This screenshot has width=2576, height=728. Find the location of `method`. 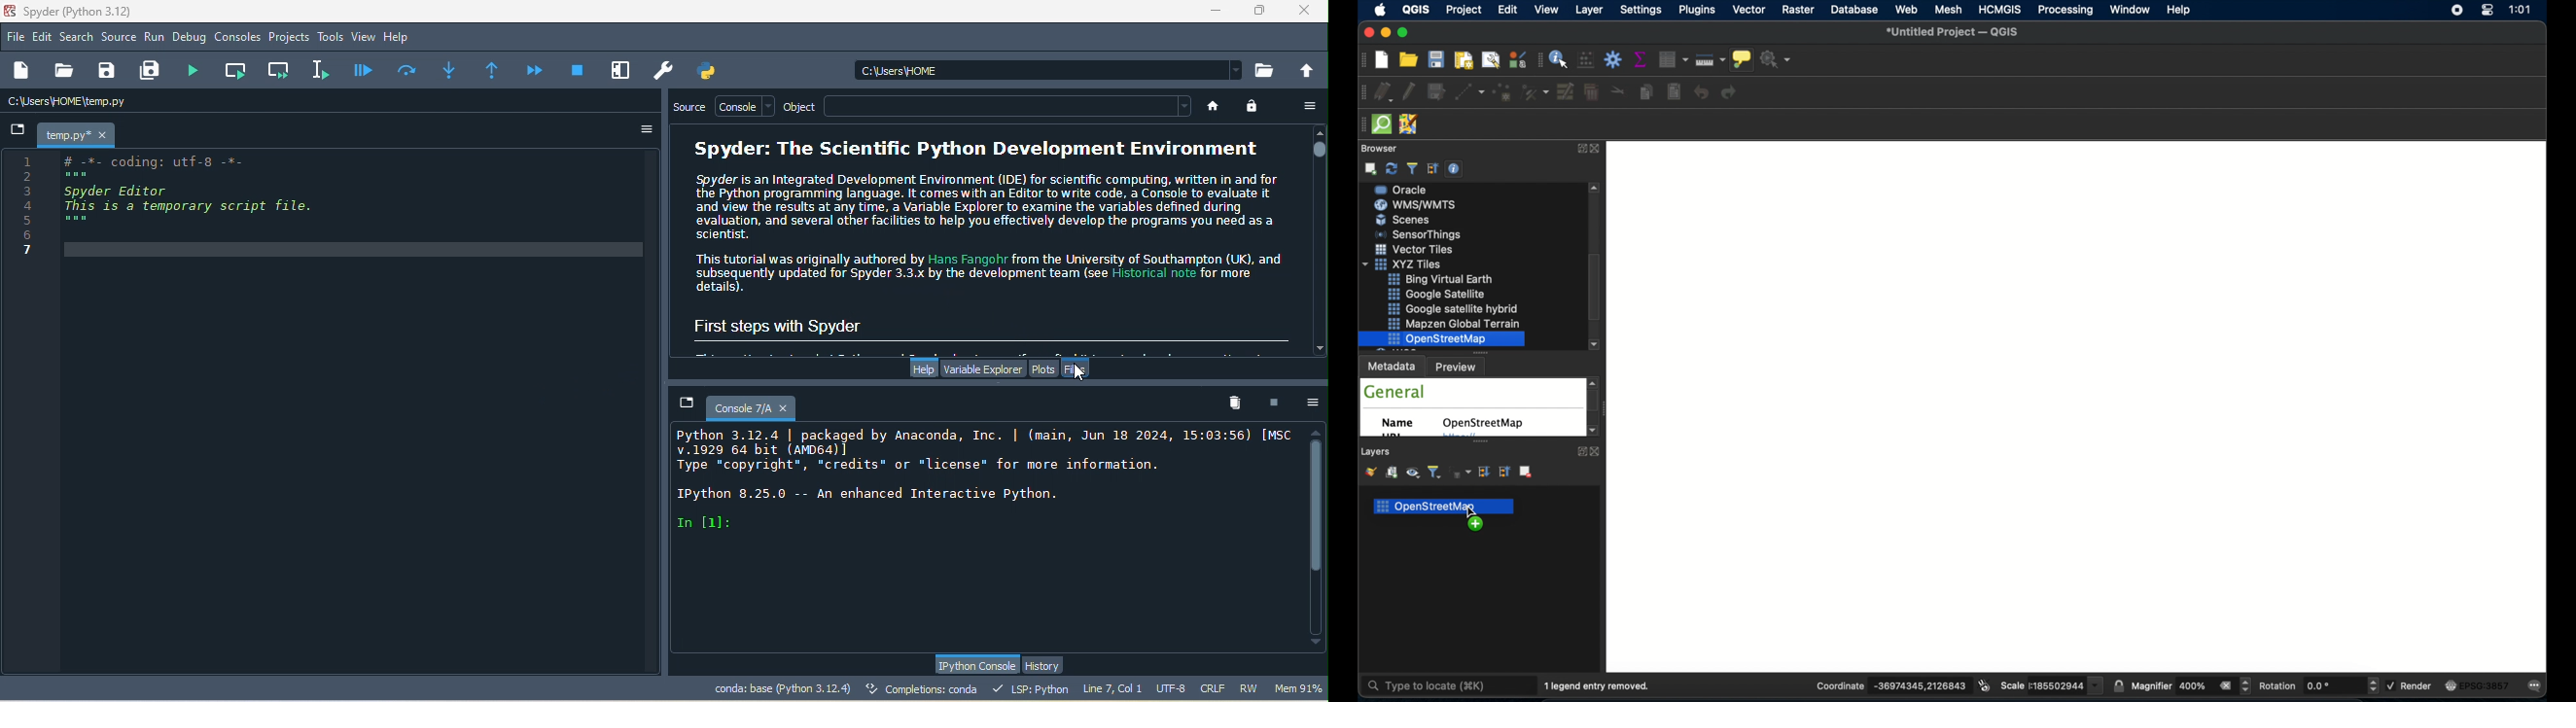

method is located at coordinates (449, 68).